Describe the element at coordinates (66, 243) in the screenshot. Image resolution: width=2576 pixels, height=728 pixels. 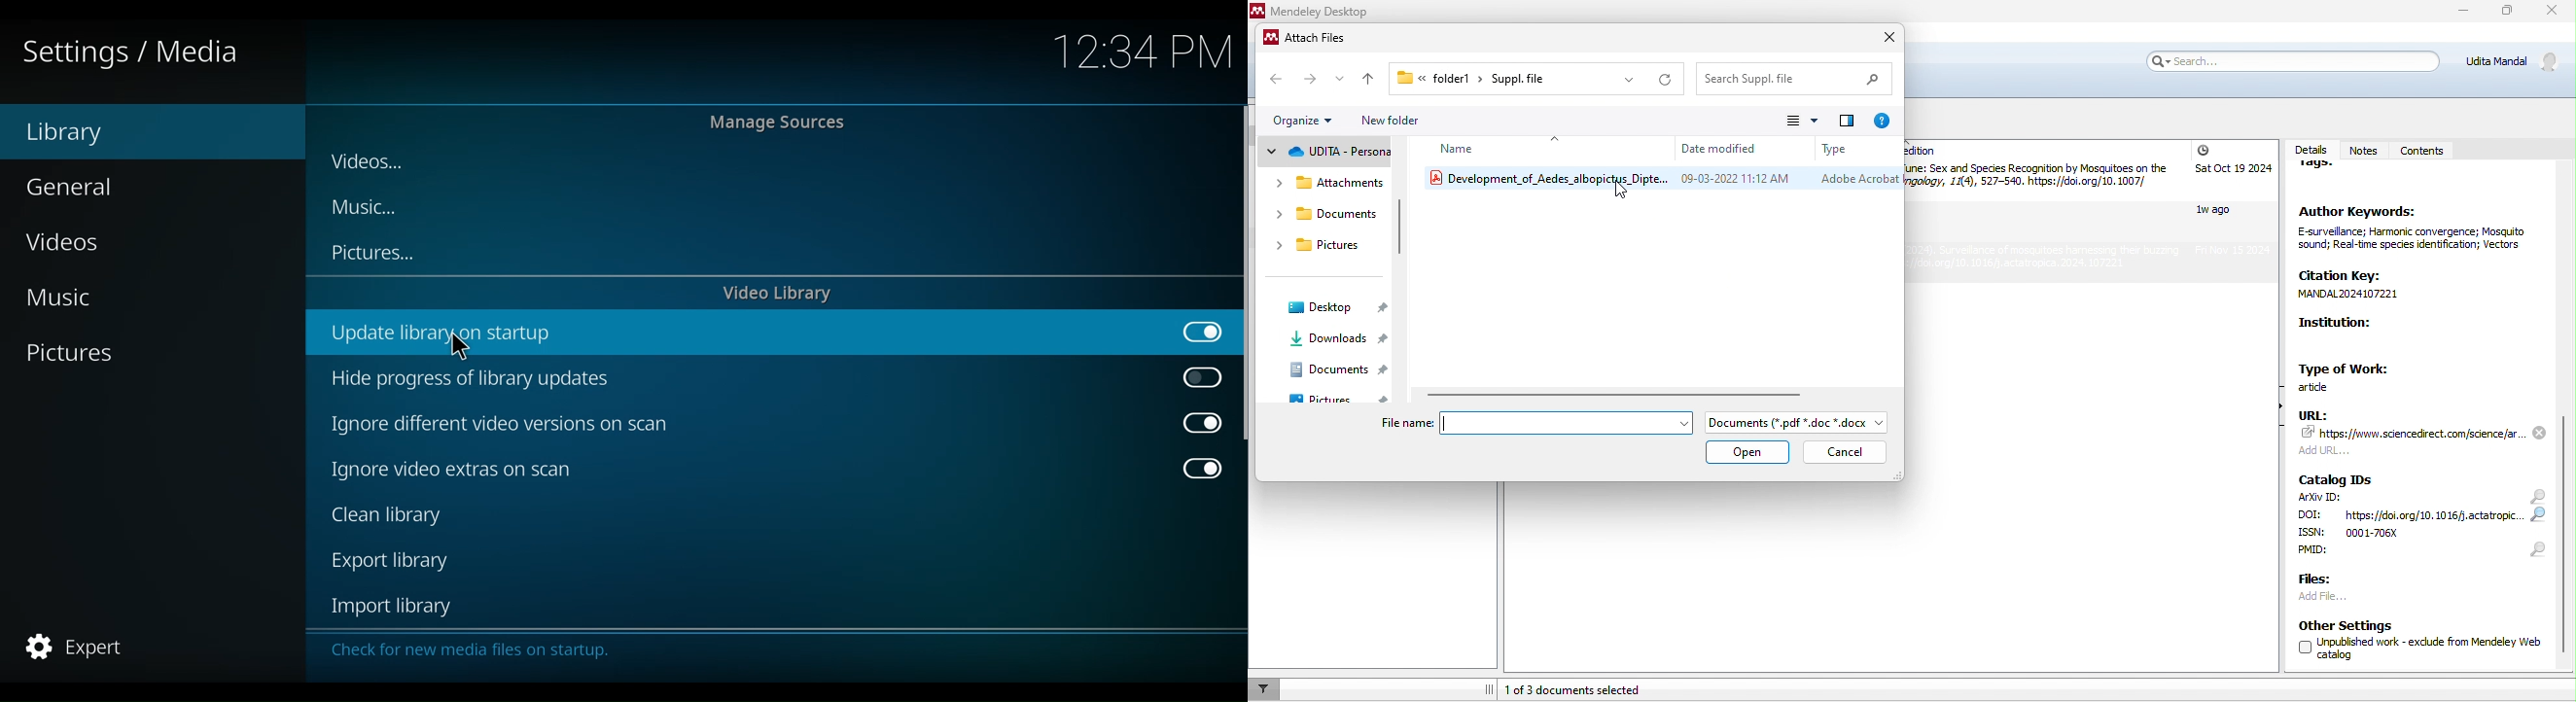
I see `Videos` at that location.